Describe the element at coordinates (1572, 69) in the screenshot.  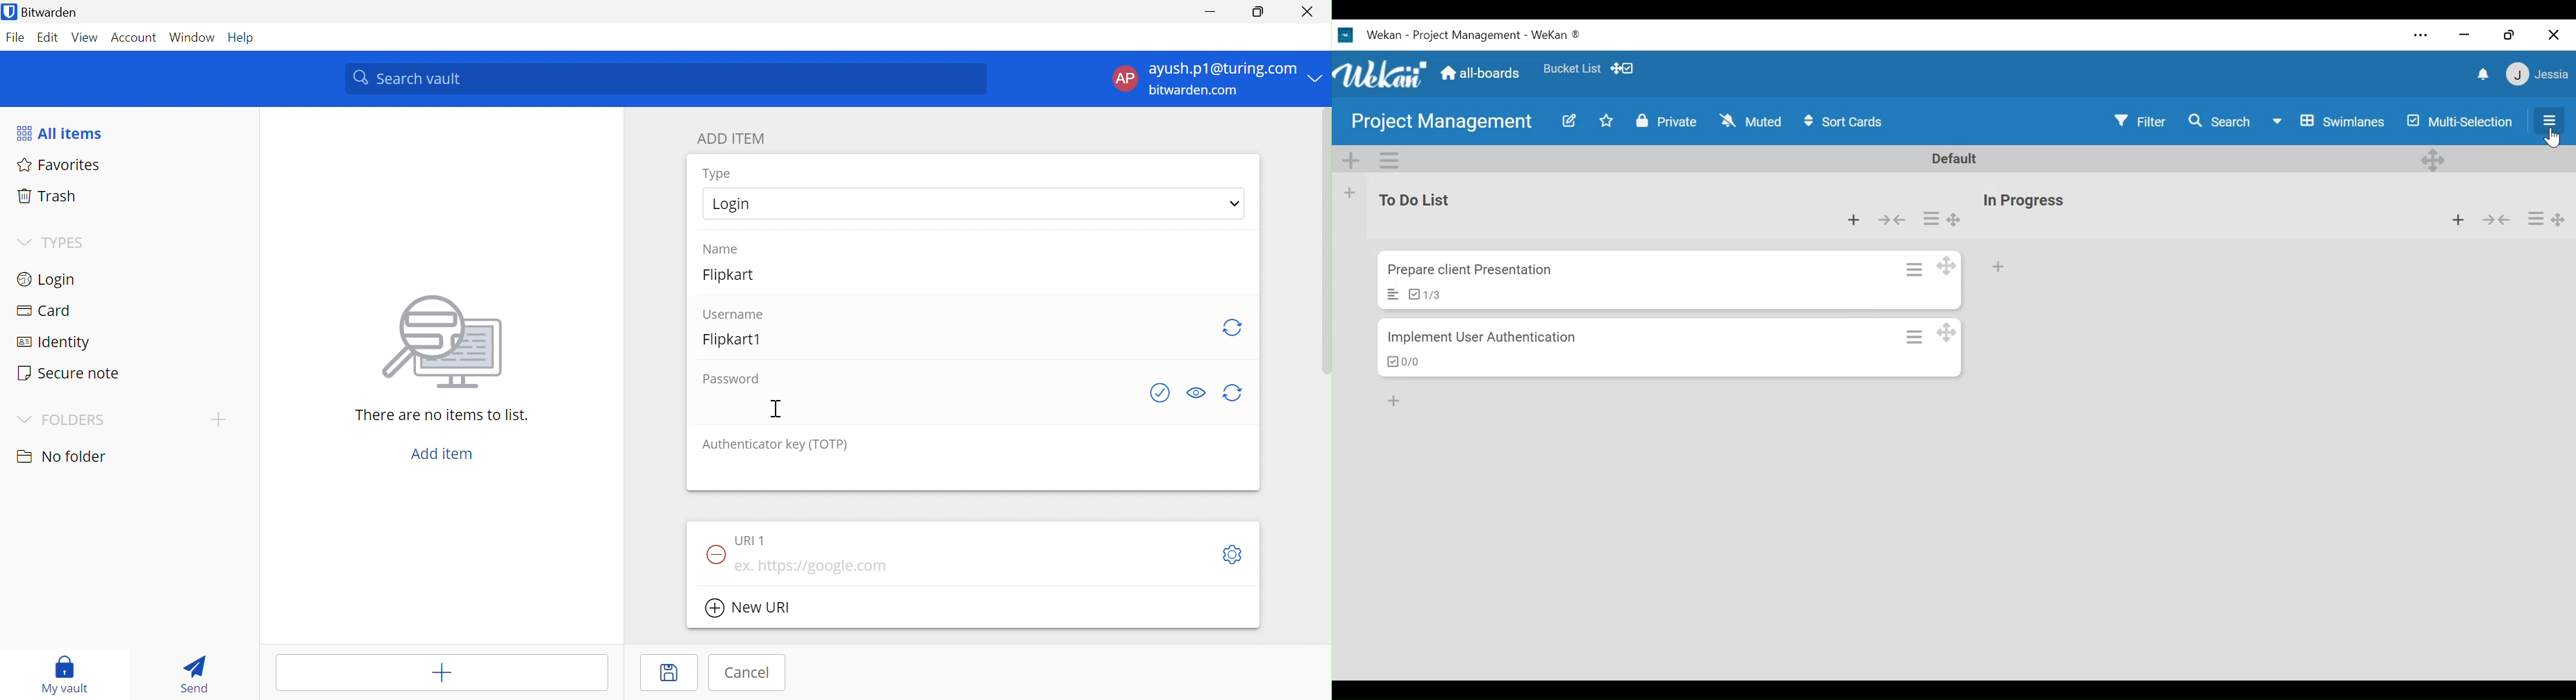
I see `Favorite` at that location.